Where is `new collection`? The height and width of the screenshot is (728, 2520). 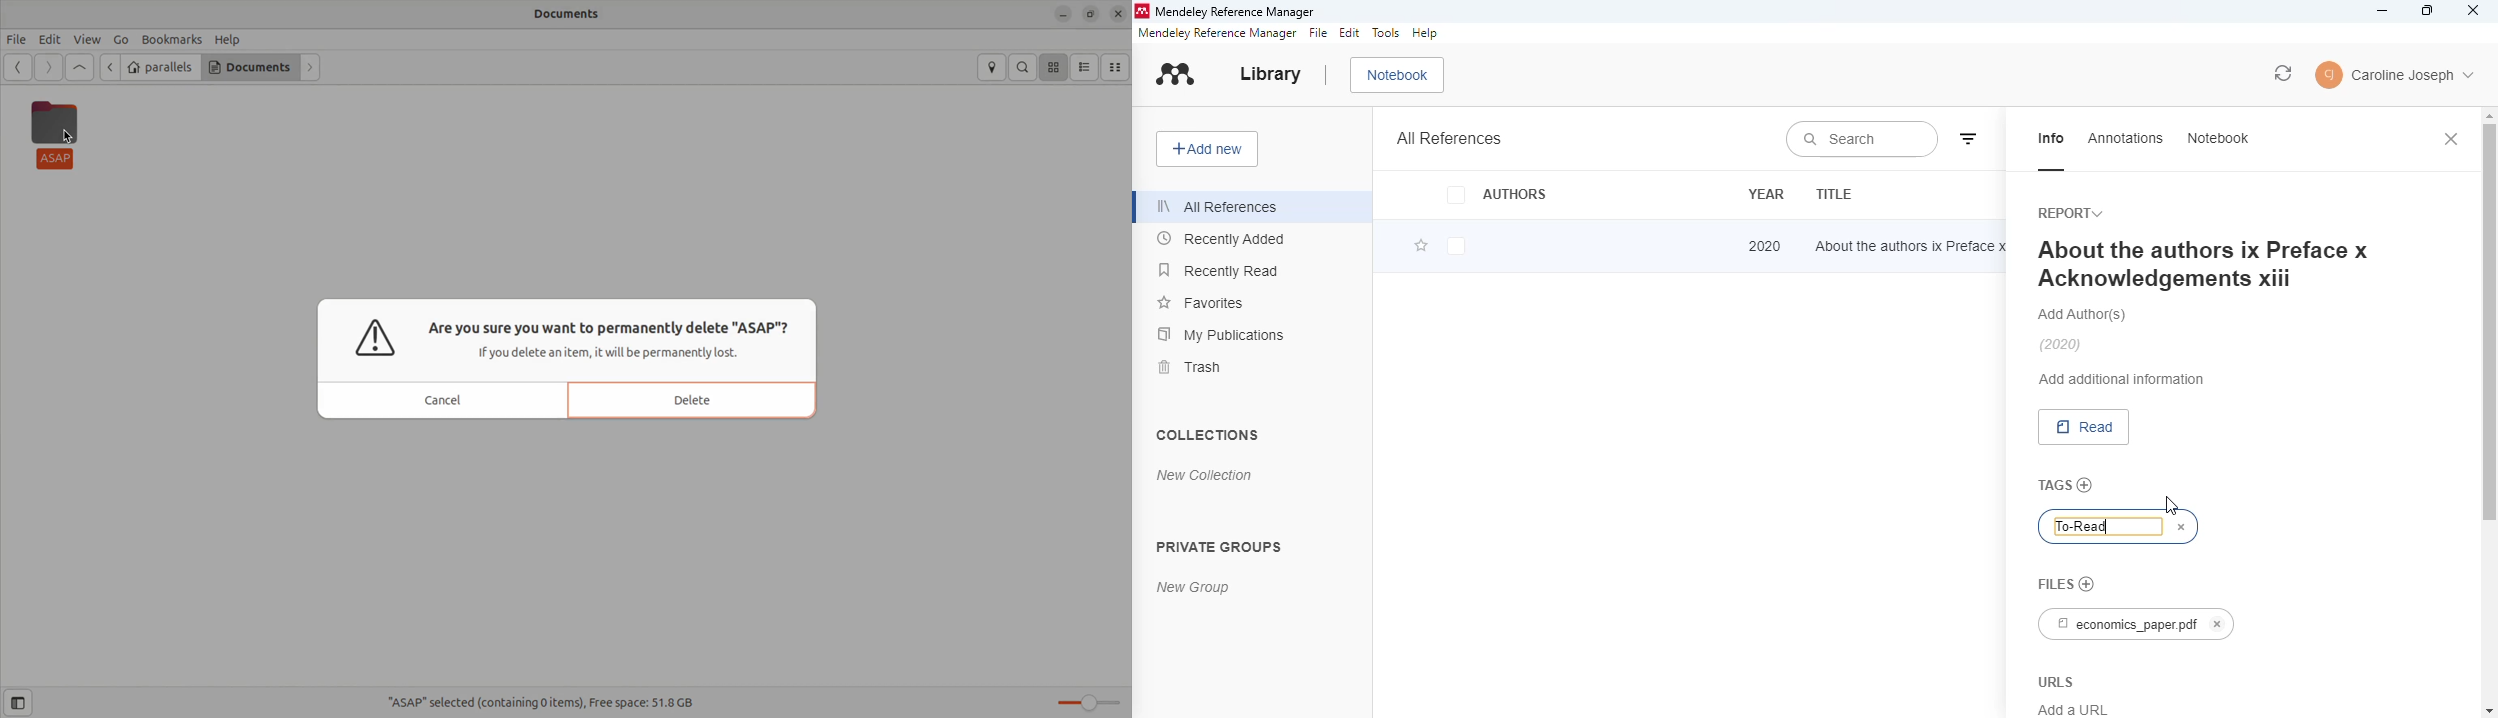 new collection is located at coordinates (1205, 475).